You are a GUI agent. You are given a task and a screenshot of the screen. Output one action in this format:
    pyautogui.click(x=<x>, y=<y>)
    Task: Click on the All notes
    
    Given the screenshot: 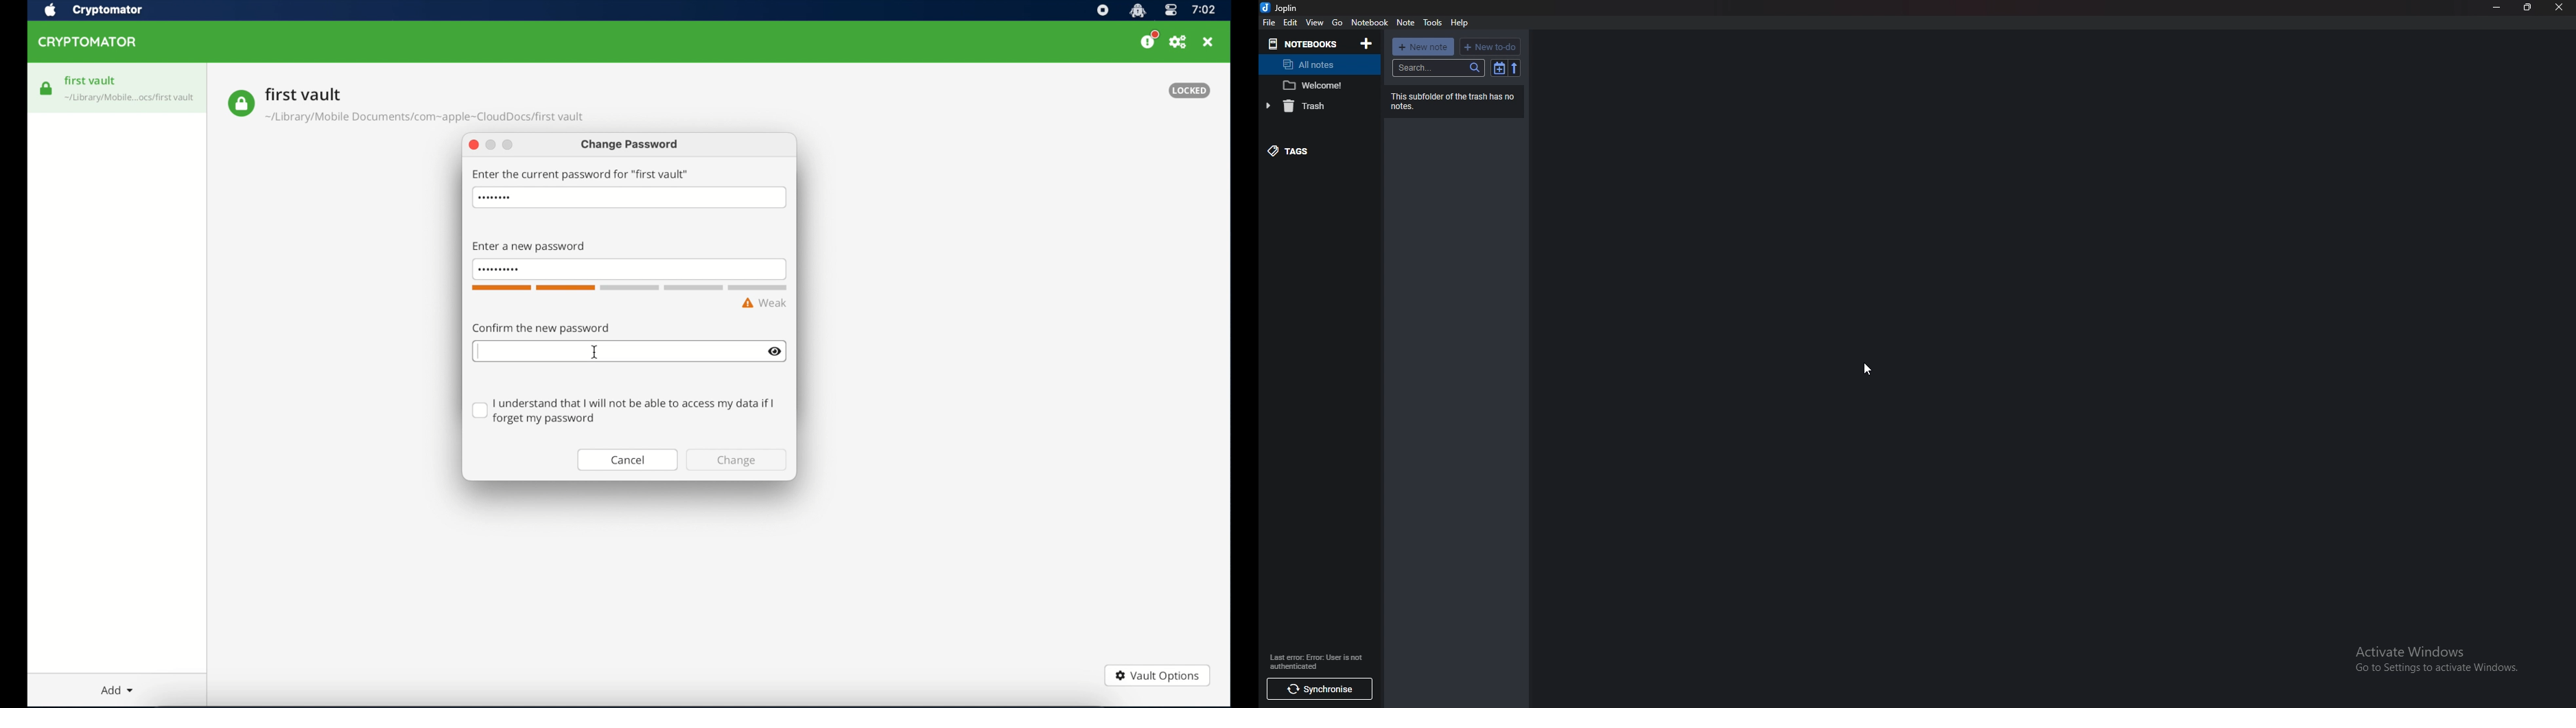 What is the action you would take?
    pyautogui.click(x=1318, y=64)
    